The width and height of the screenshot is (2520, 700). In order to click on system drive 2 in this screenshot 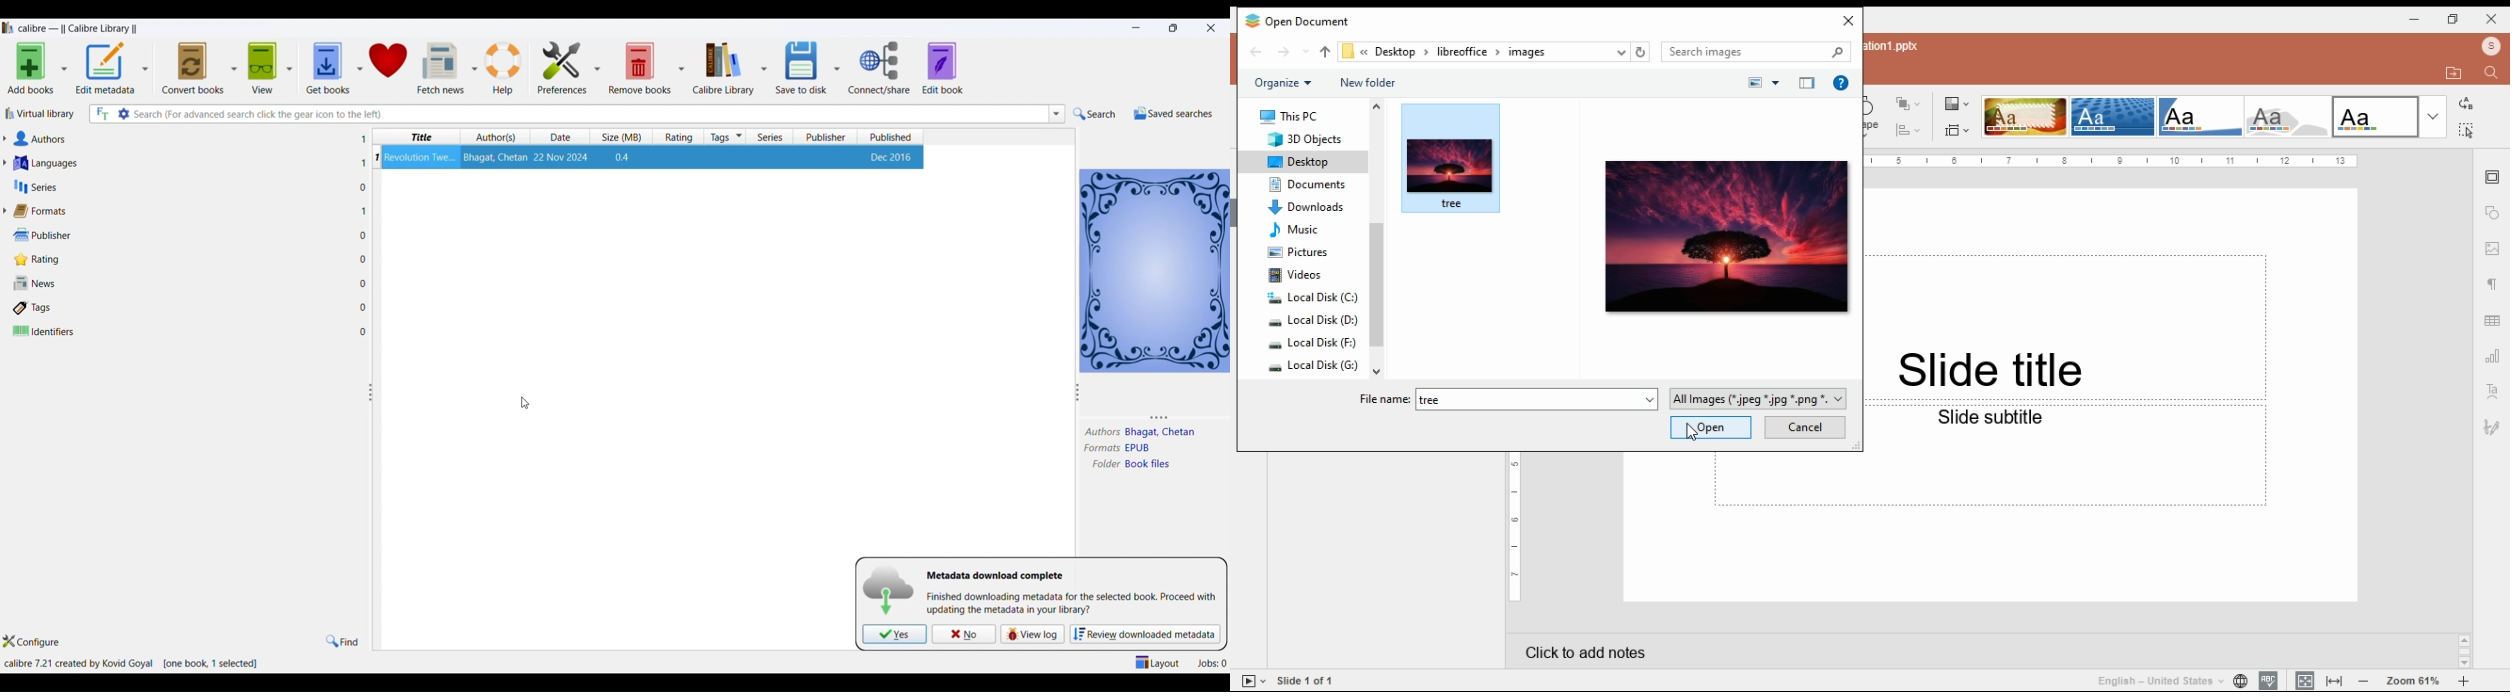, I will do `click(1315, 321)`.